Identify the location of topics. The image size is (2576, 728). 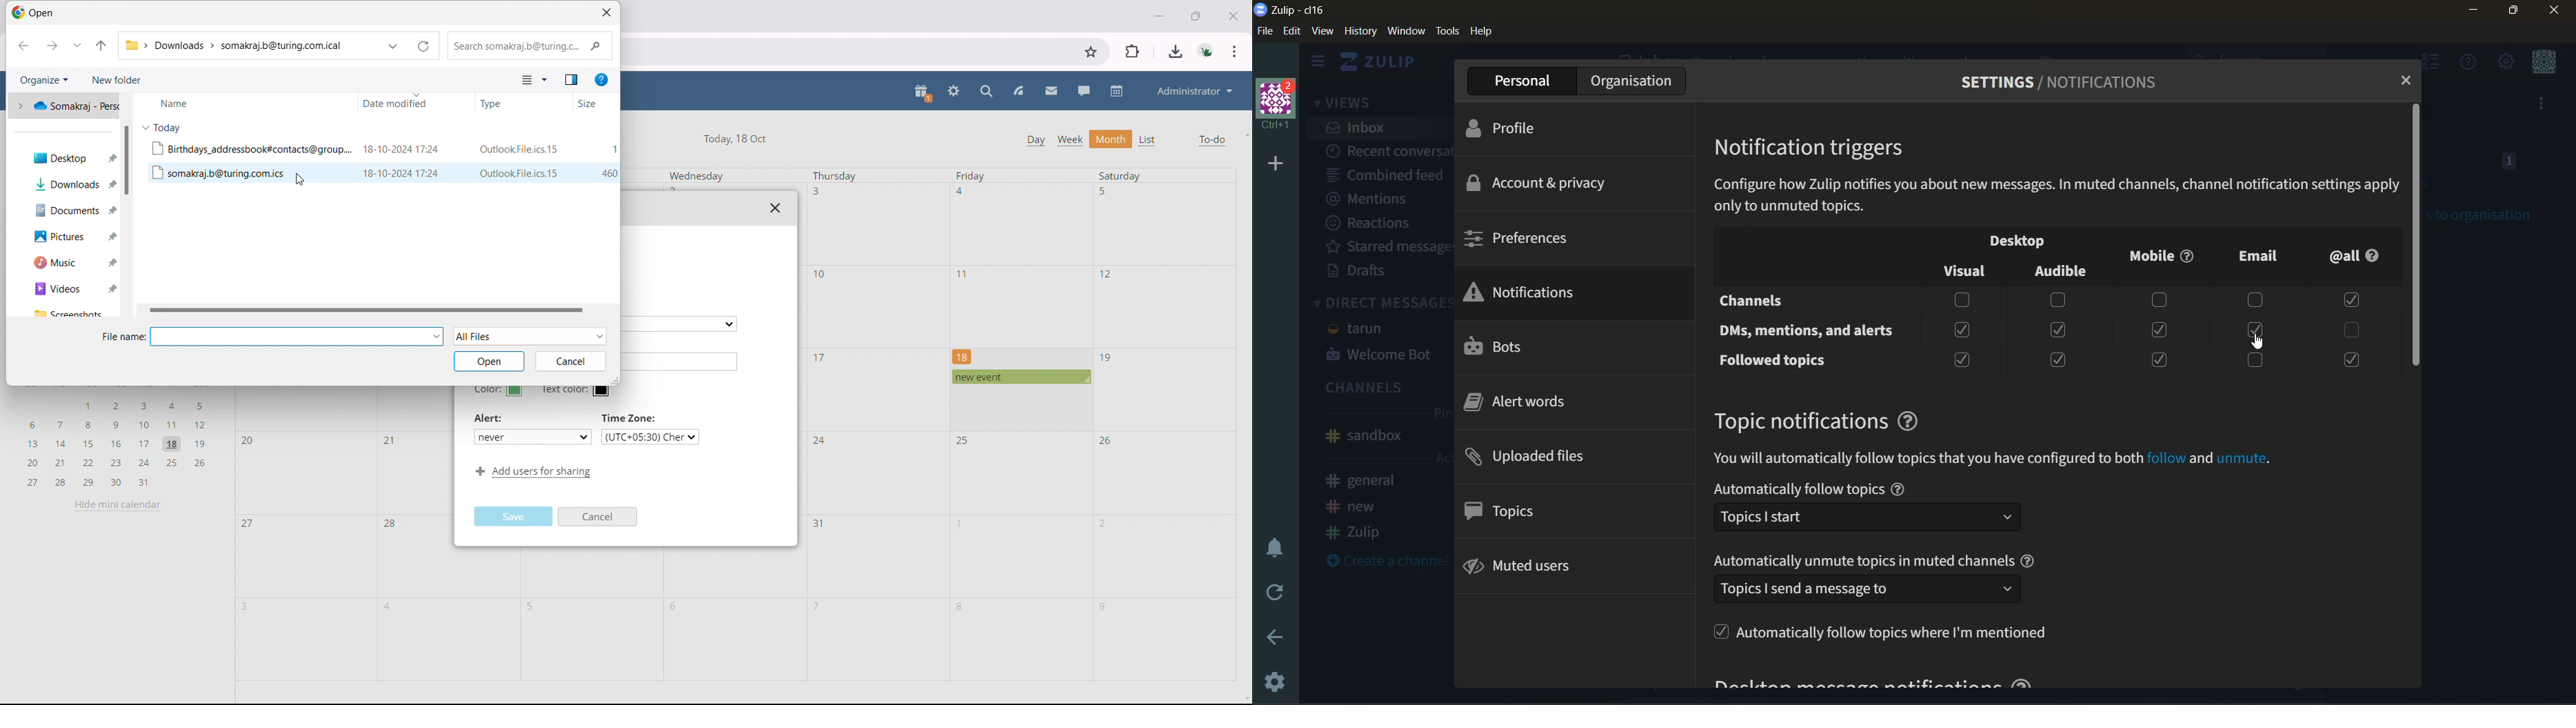
(1512, 514).